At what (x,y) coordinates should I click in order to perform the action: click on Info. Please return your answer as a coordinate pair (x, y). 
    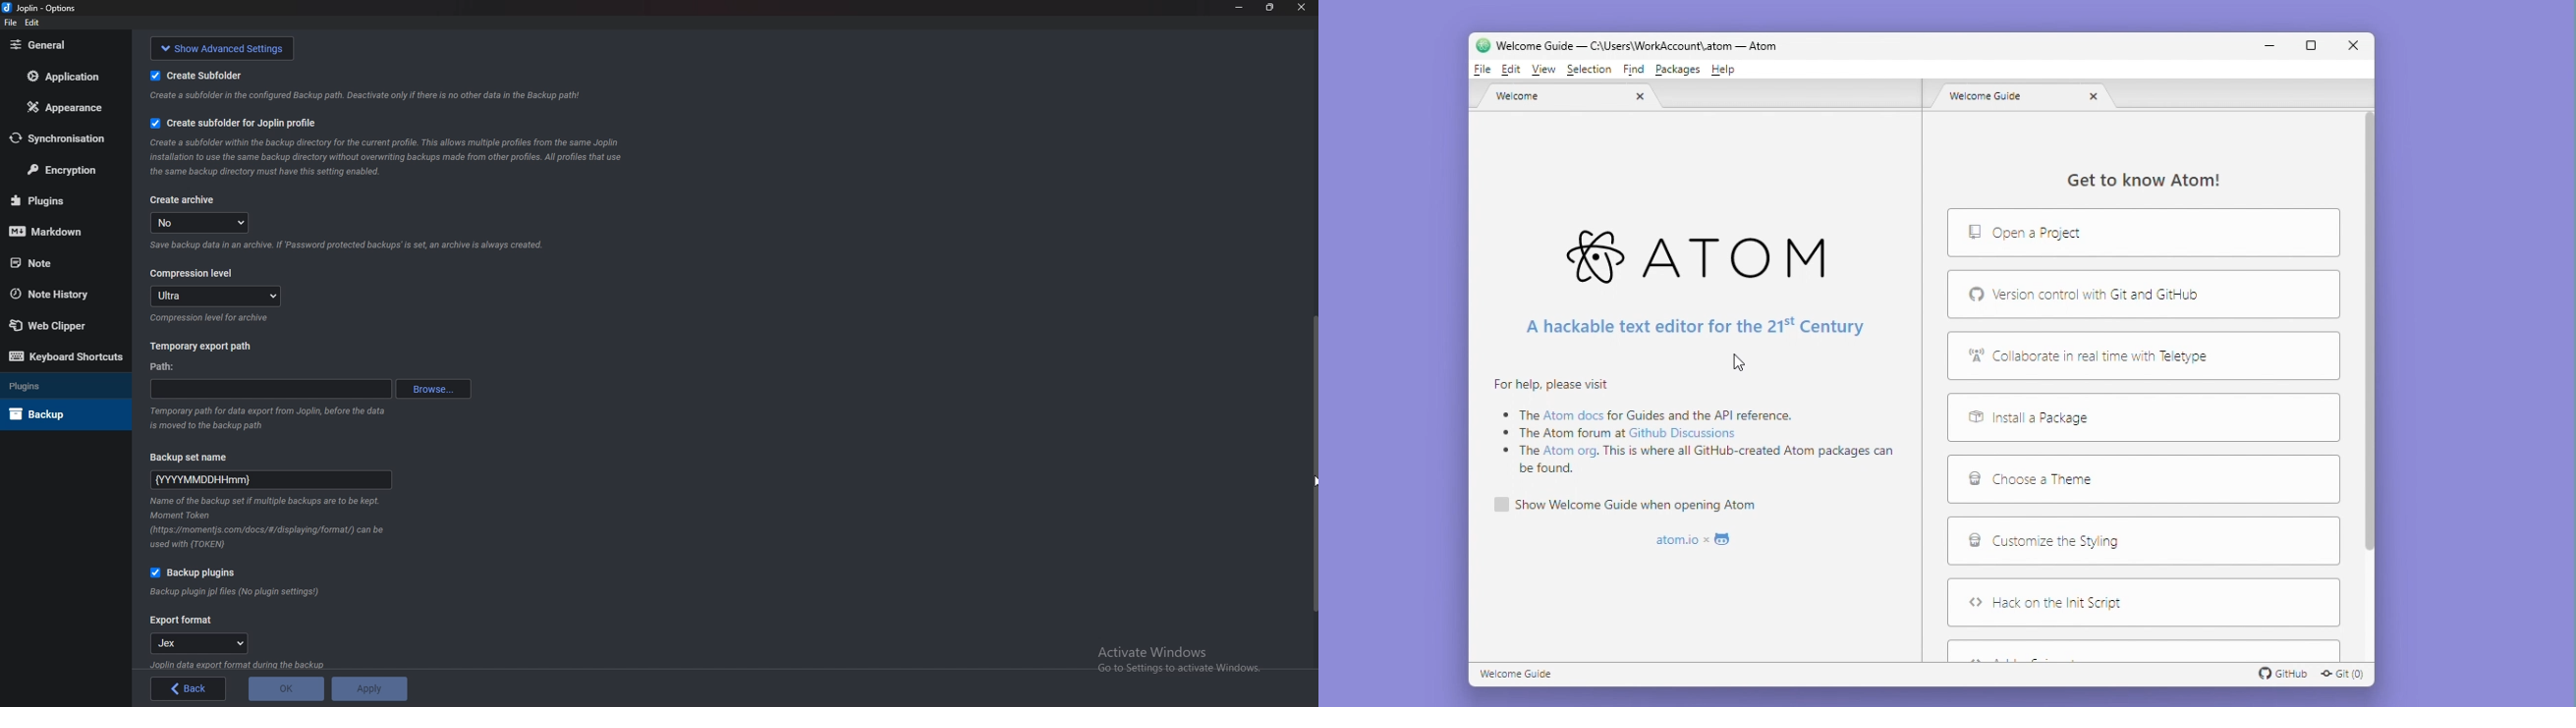
    Looking at the image, I should click on (269, 418).